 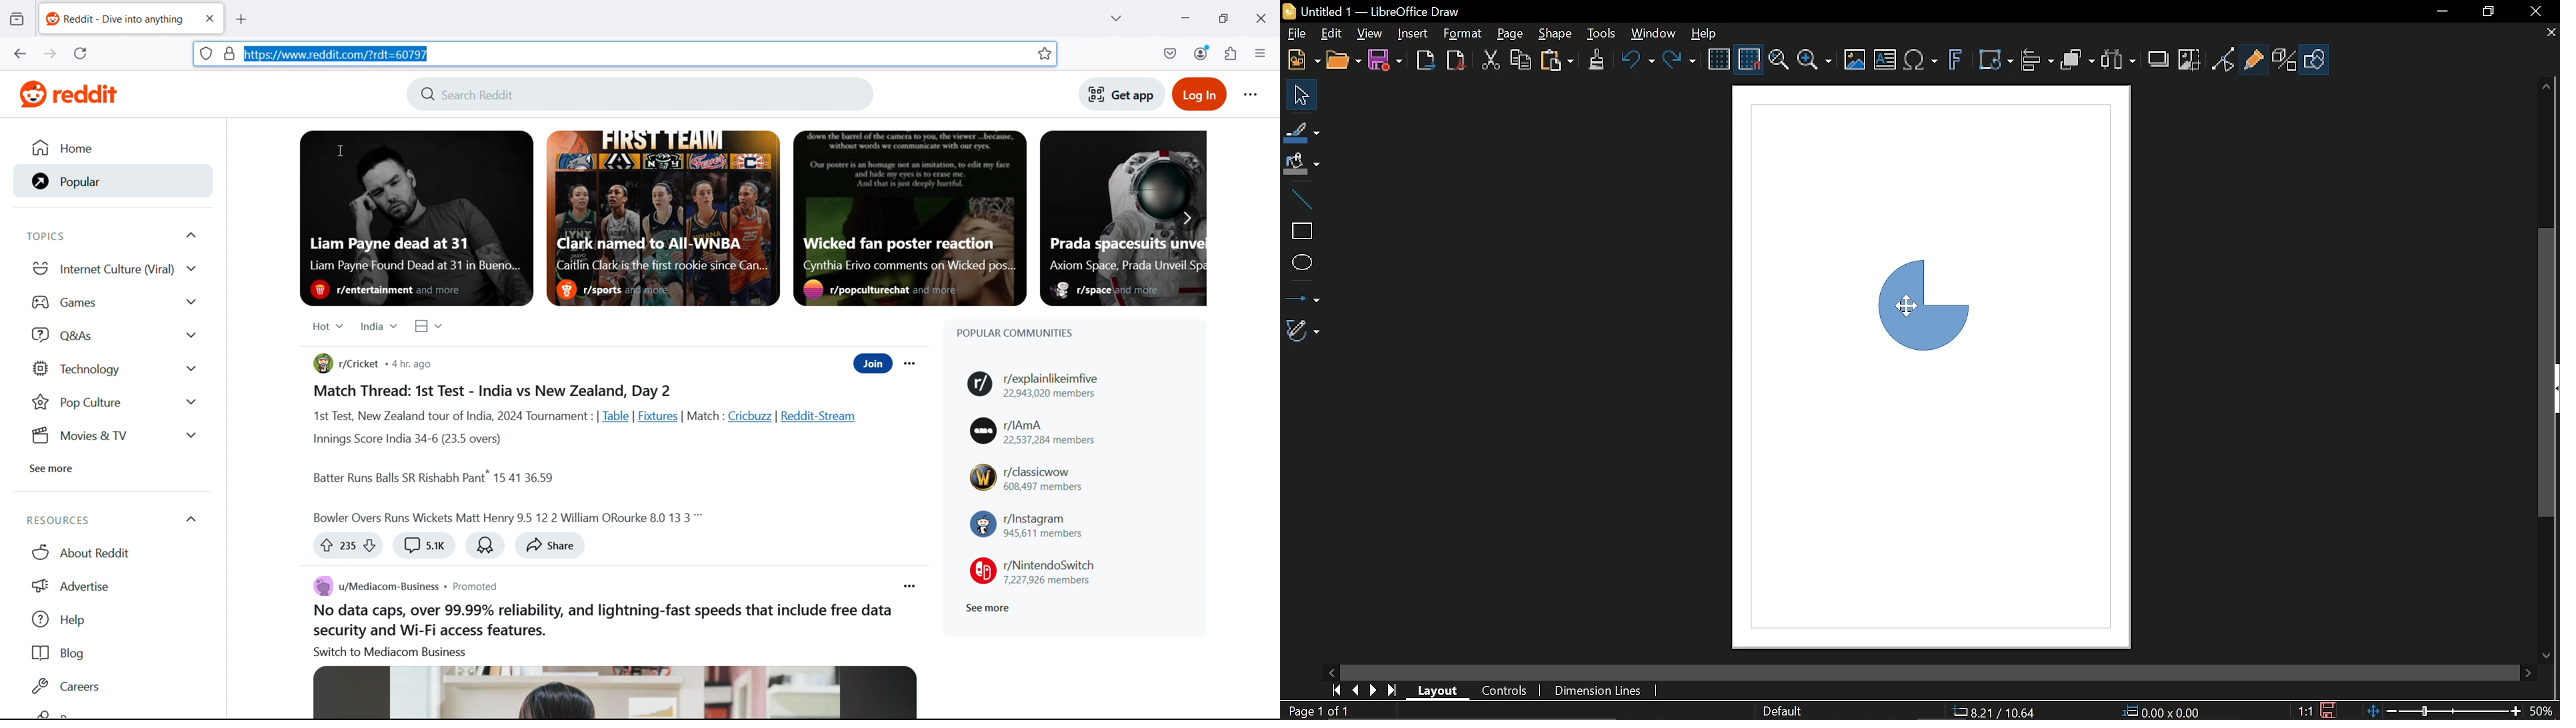 I want to click on r/classicwow, so click(x=1027, y=478).